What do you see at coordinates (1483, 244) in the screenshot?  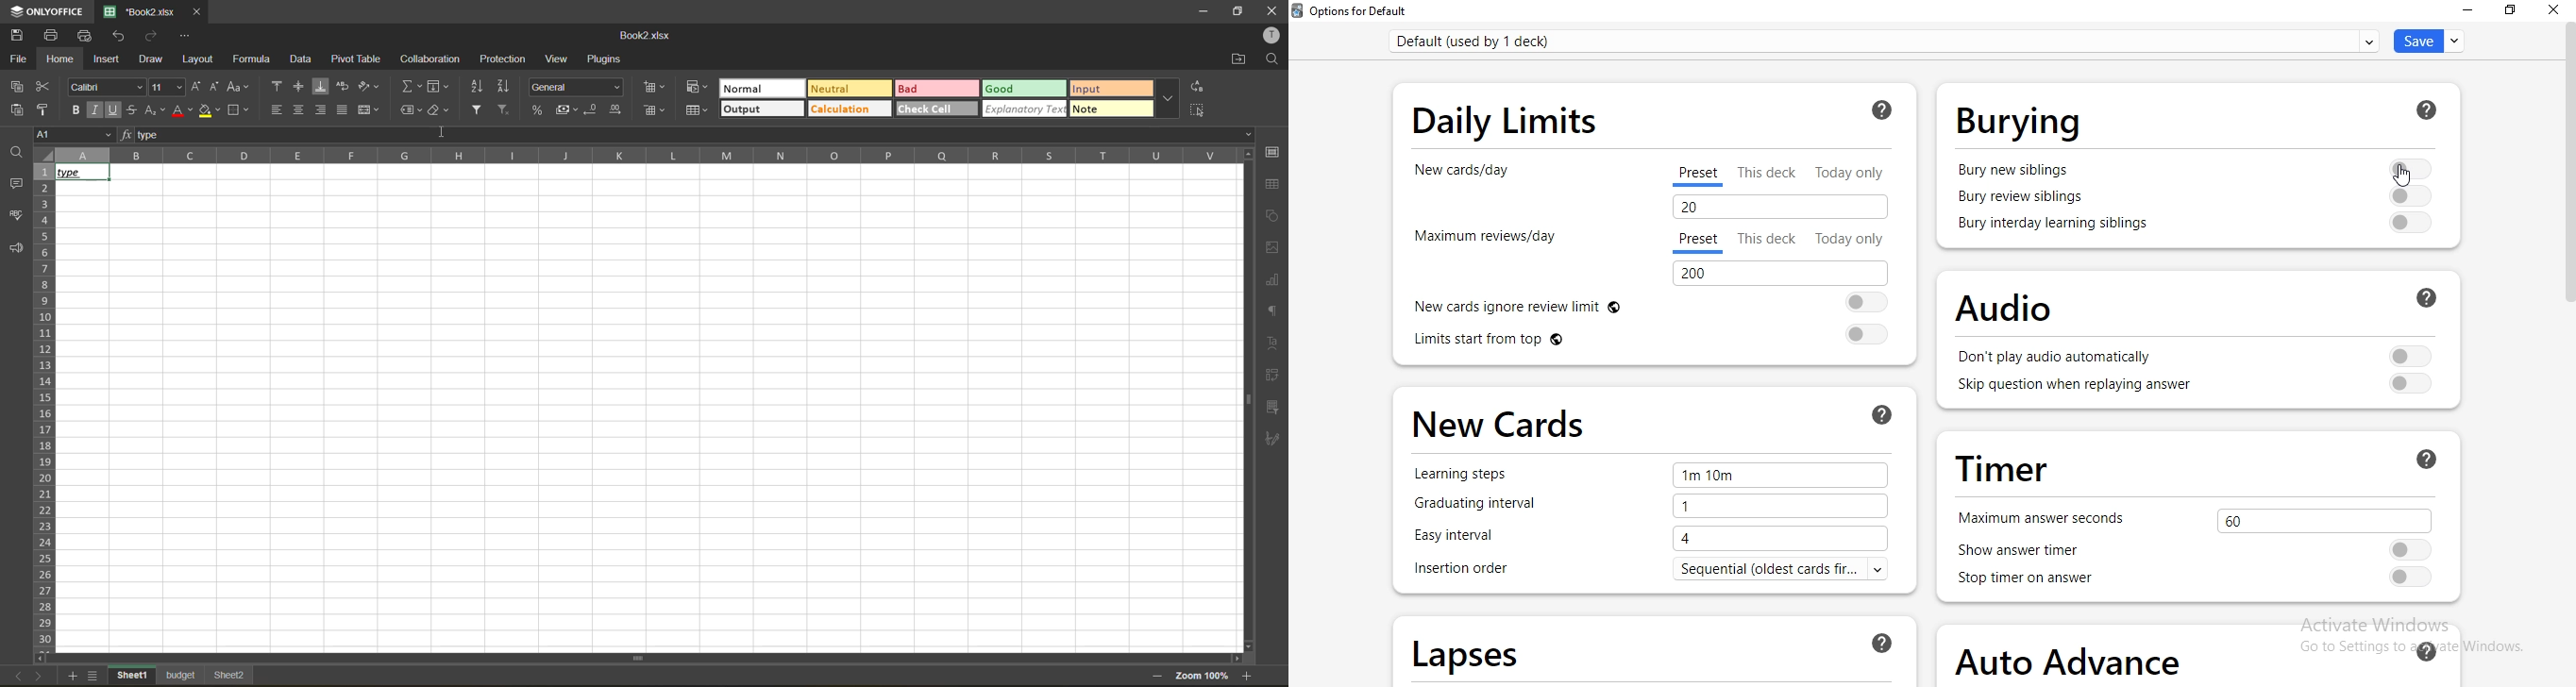 I see `maximum reviews/day` at bounding box center [1483, 244].